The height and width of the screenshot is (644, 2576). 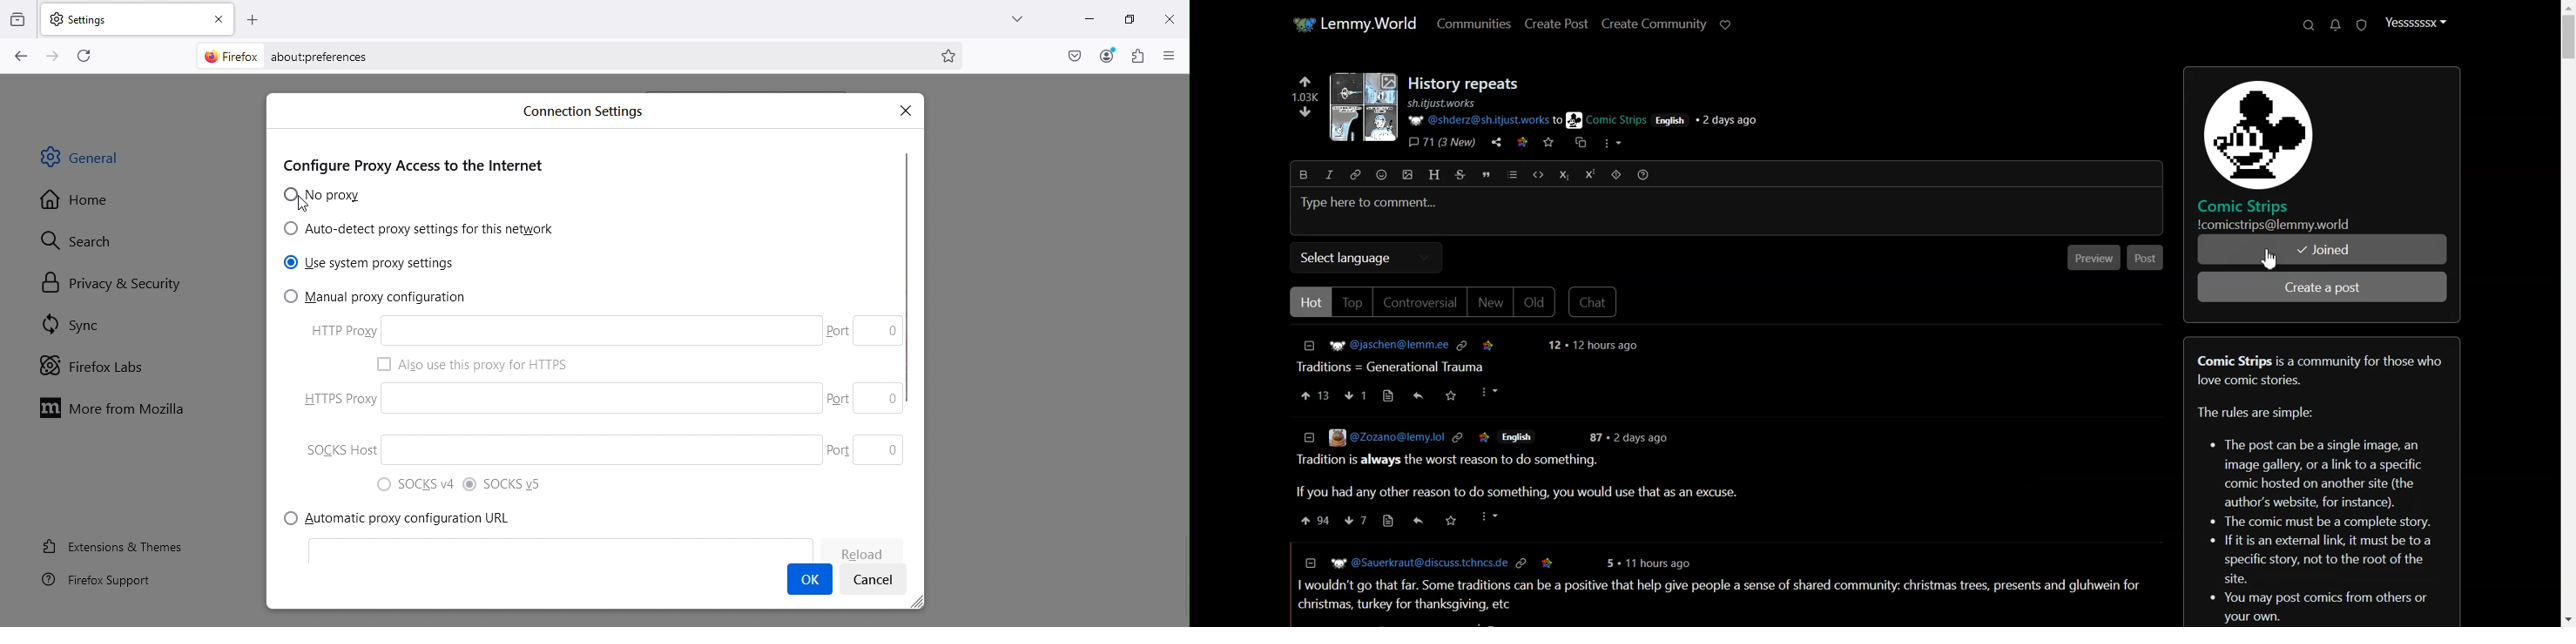 I want to click on Link, so click(x=1464, y=344).